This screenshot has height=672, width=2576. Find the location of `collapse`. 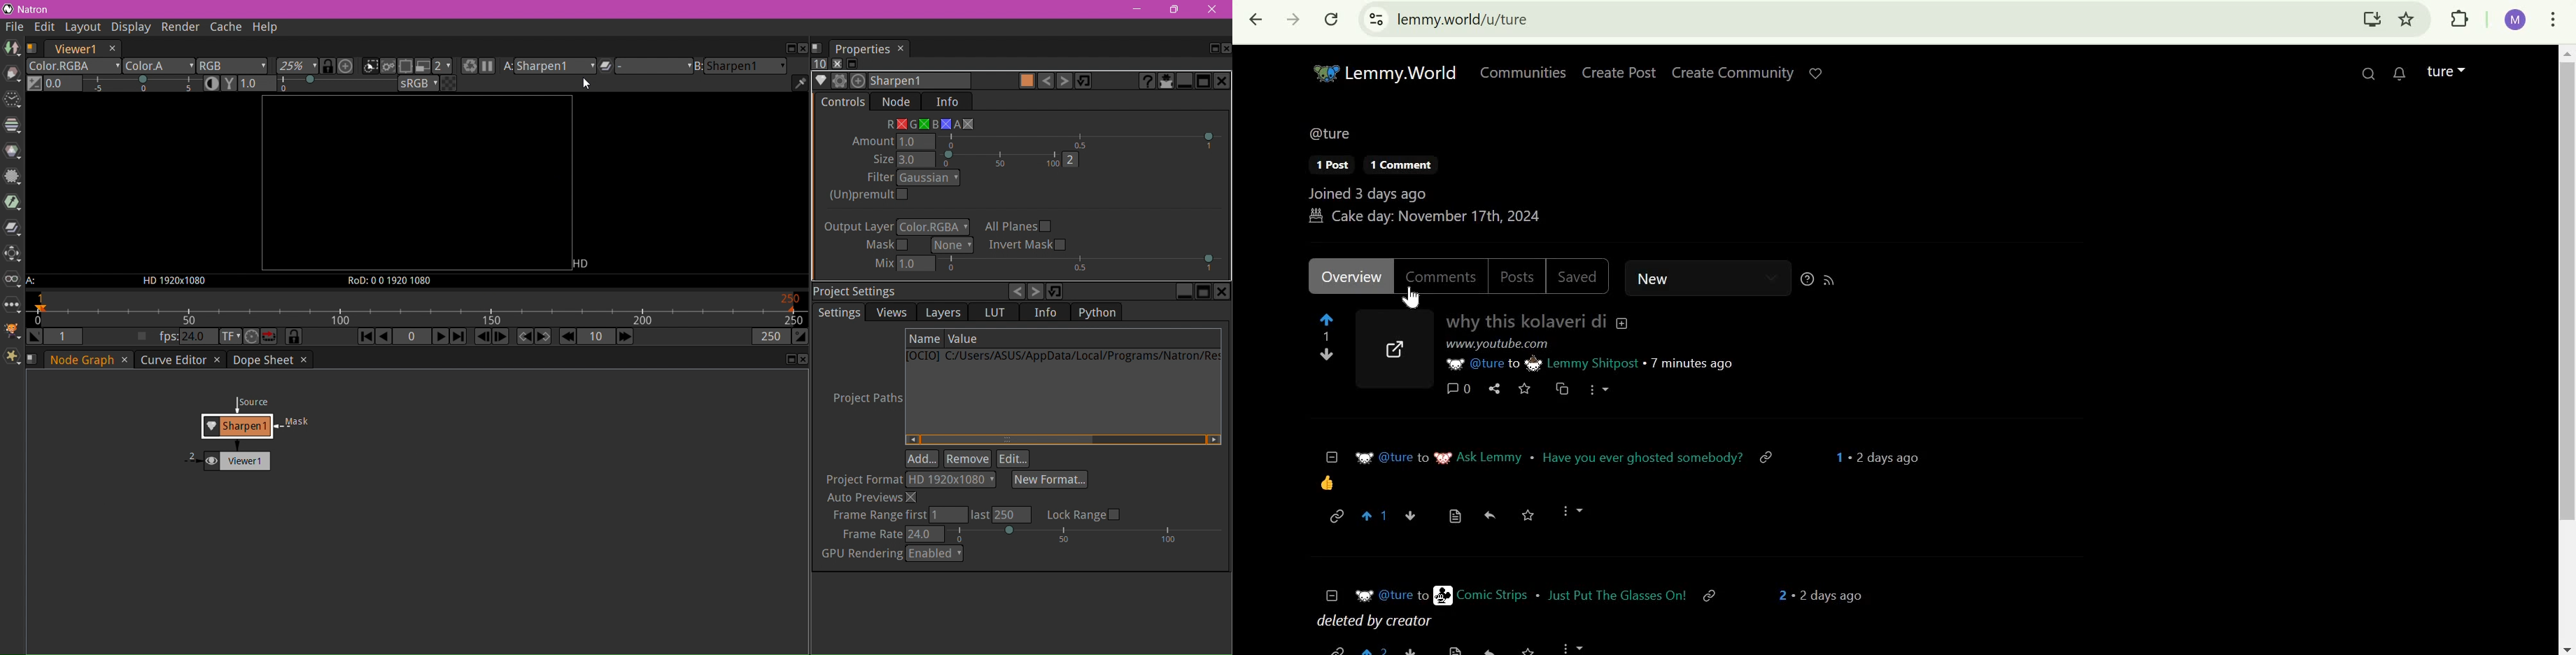

collapse is located at coordinates (1332, 456).